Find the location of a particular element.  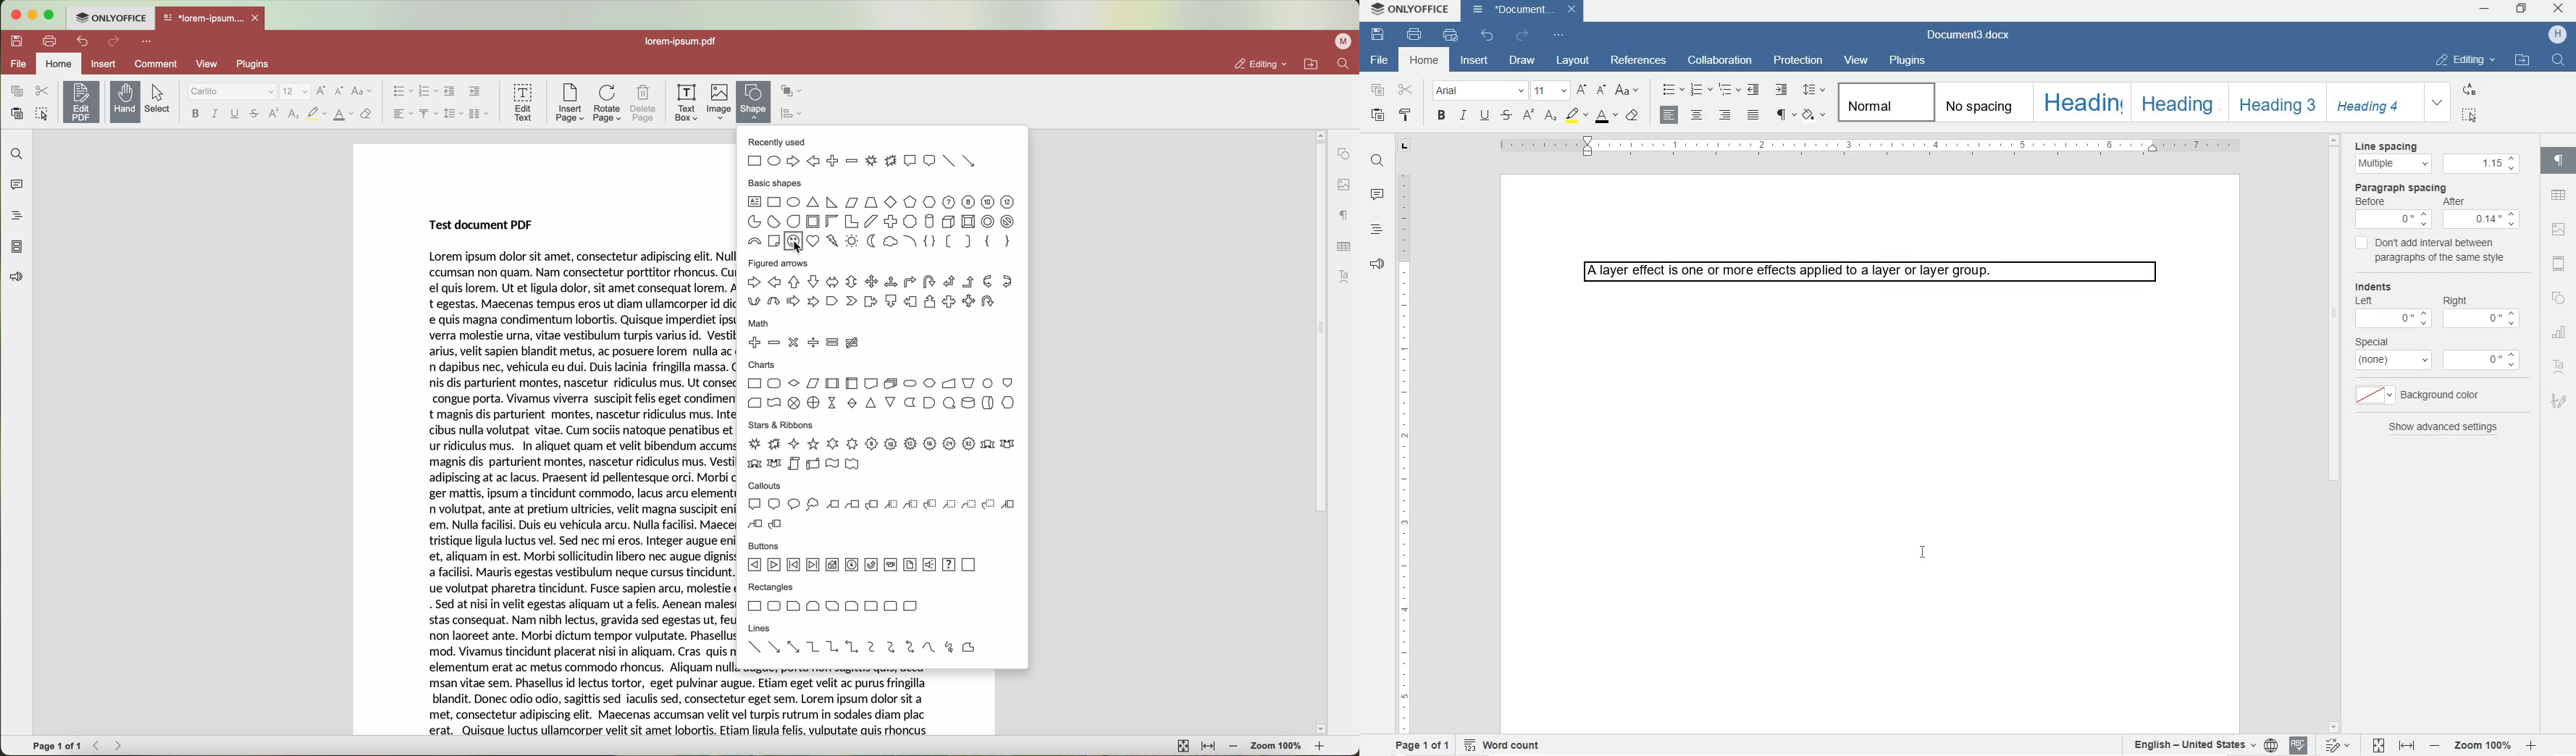

save is located at coordinates (18, 39).